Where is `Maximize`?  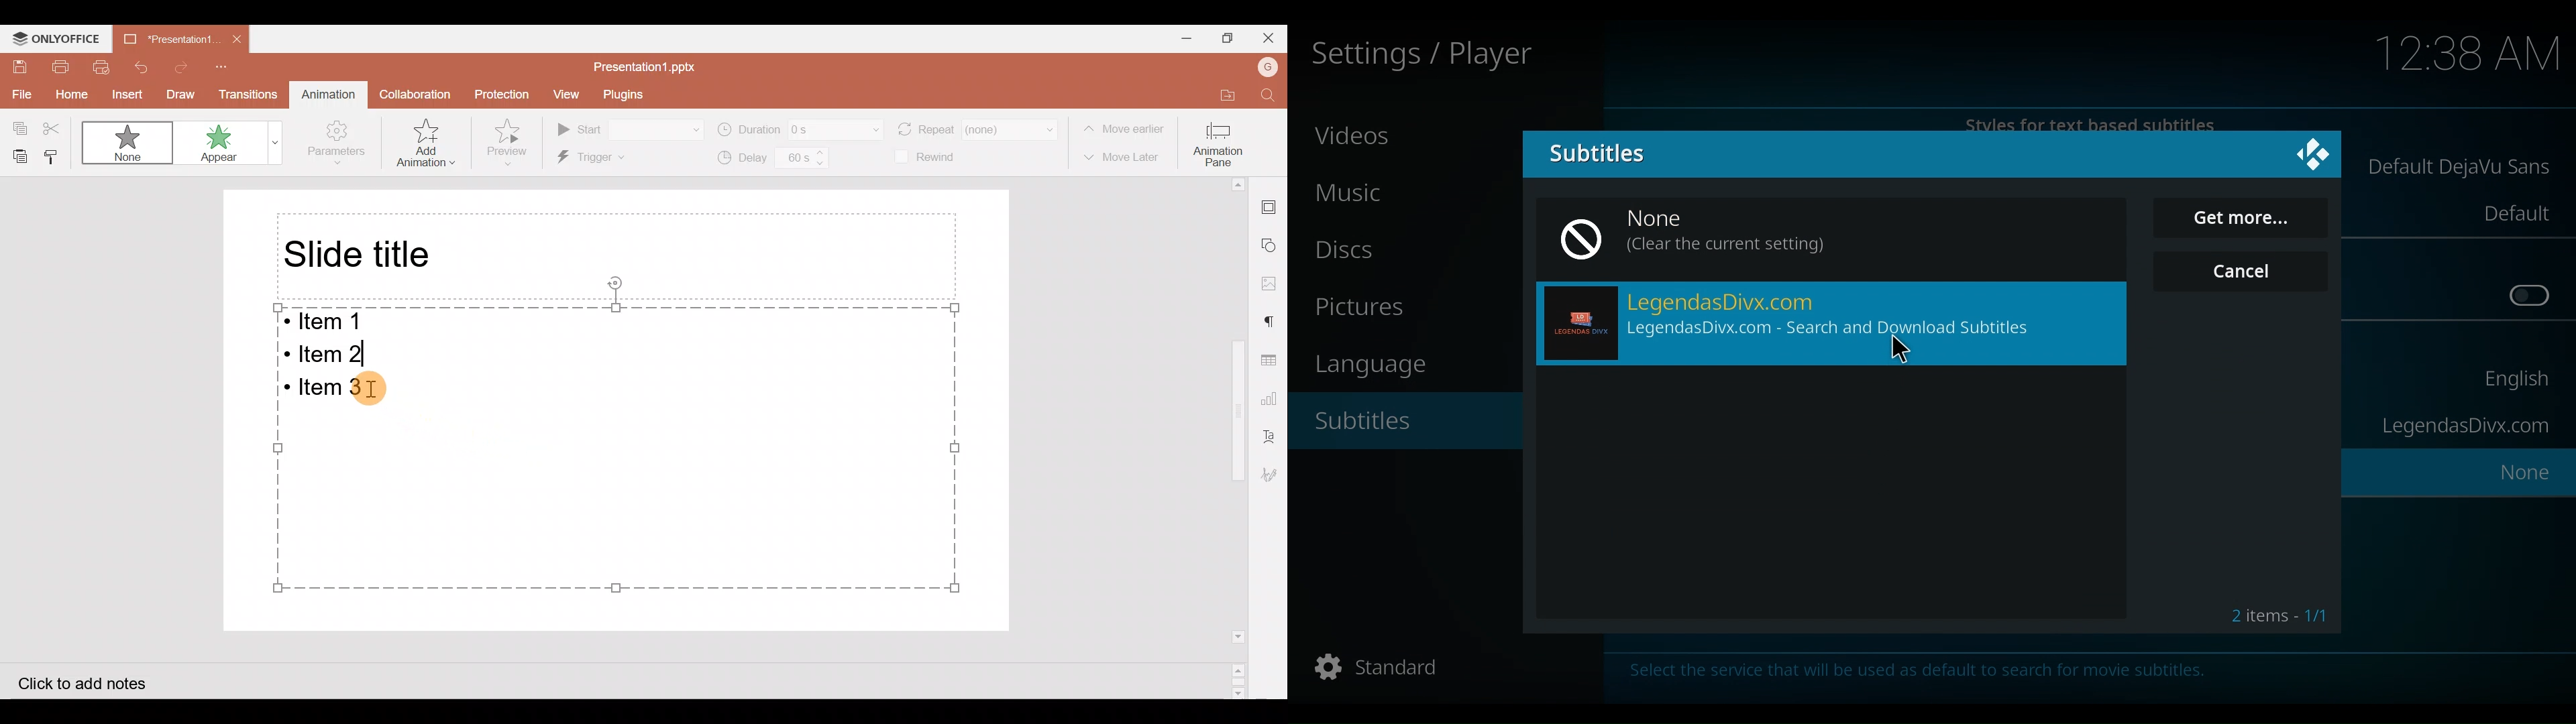
Maximize is located at coordinates (1230, 40).